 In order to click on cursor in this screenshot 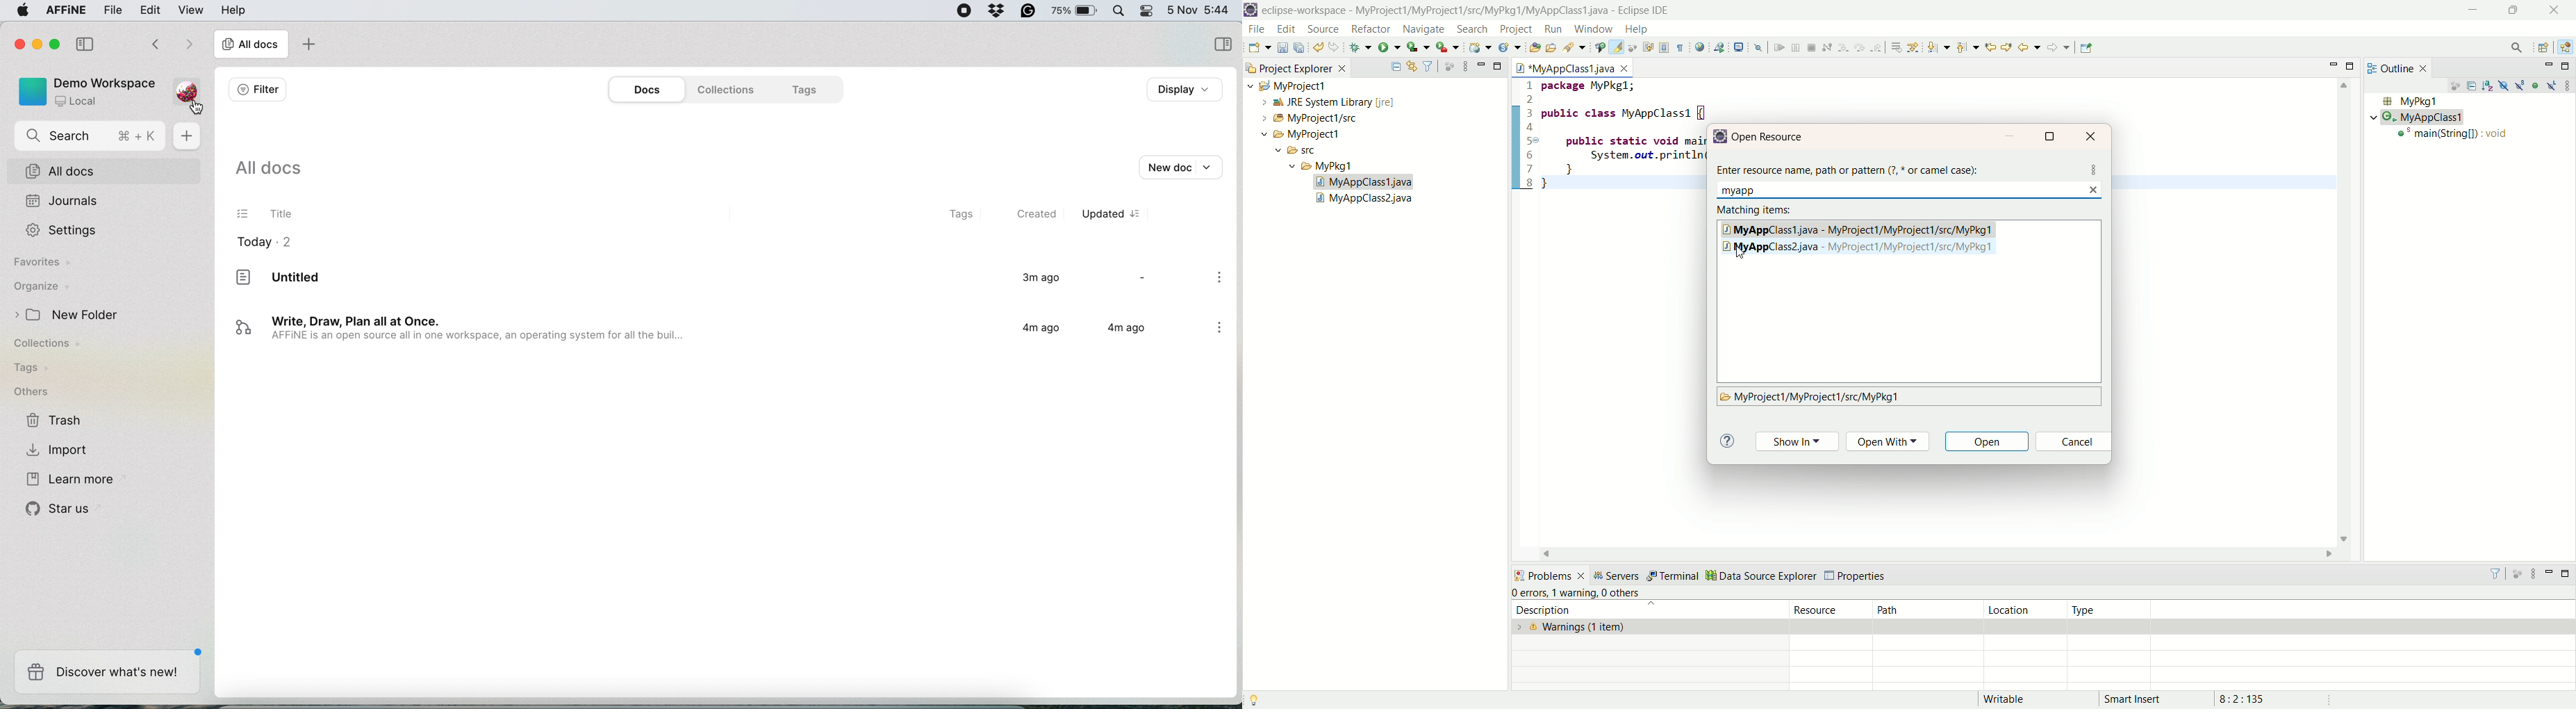, I will do `click(195, 107)`.